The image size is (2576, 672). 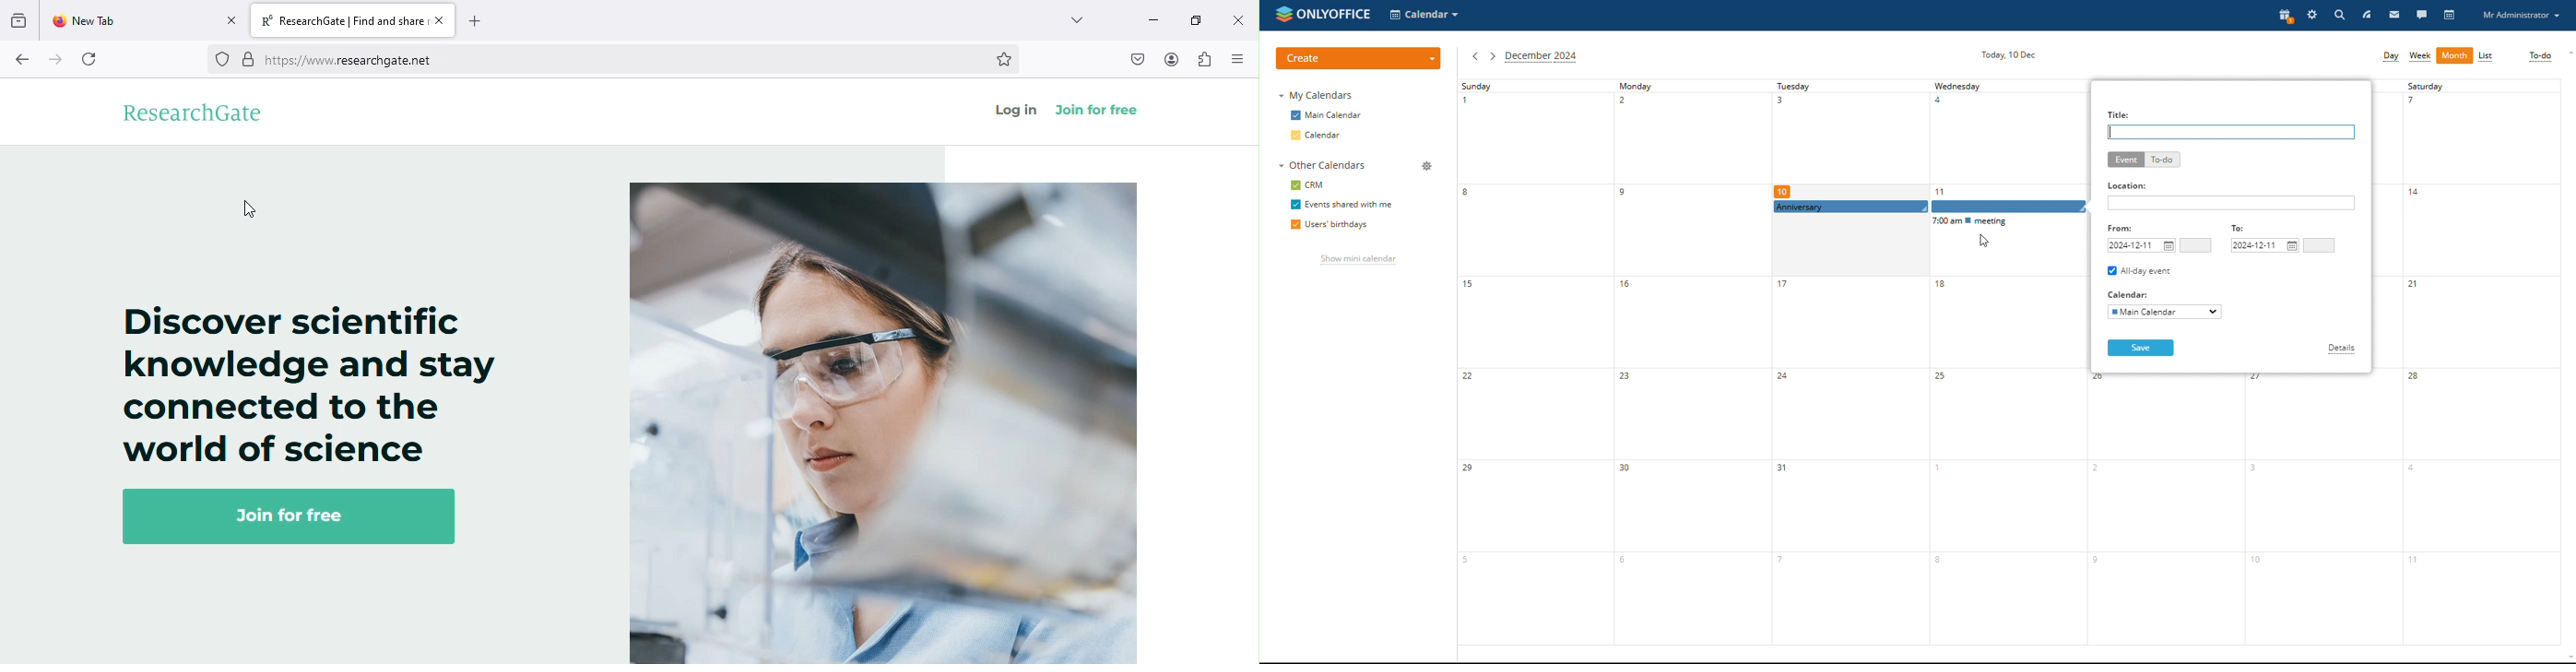 I want to click on account, so click(x=1175, y=60).